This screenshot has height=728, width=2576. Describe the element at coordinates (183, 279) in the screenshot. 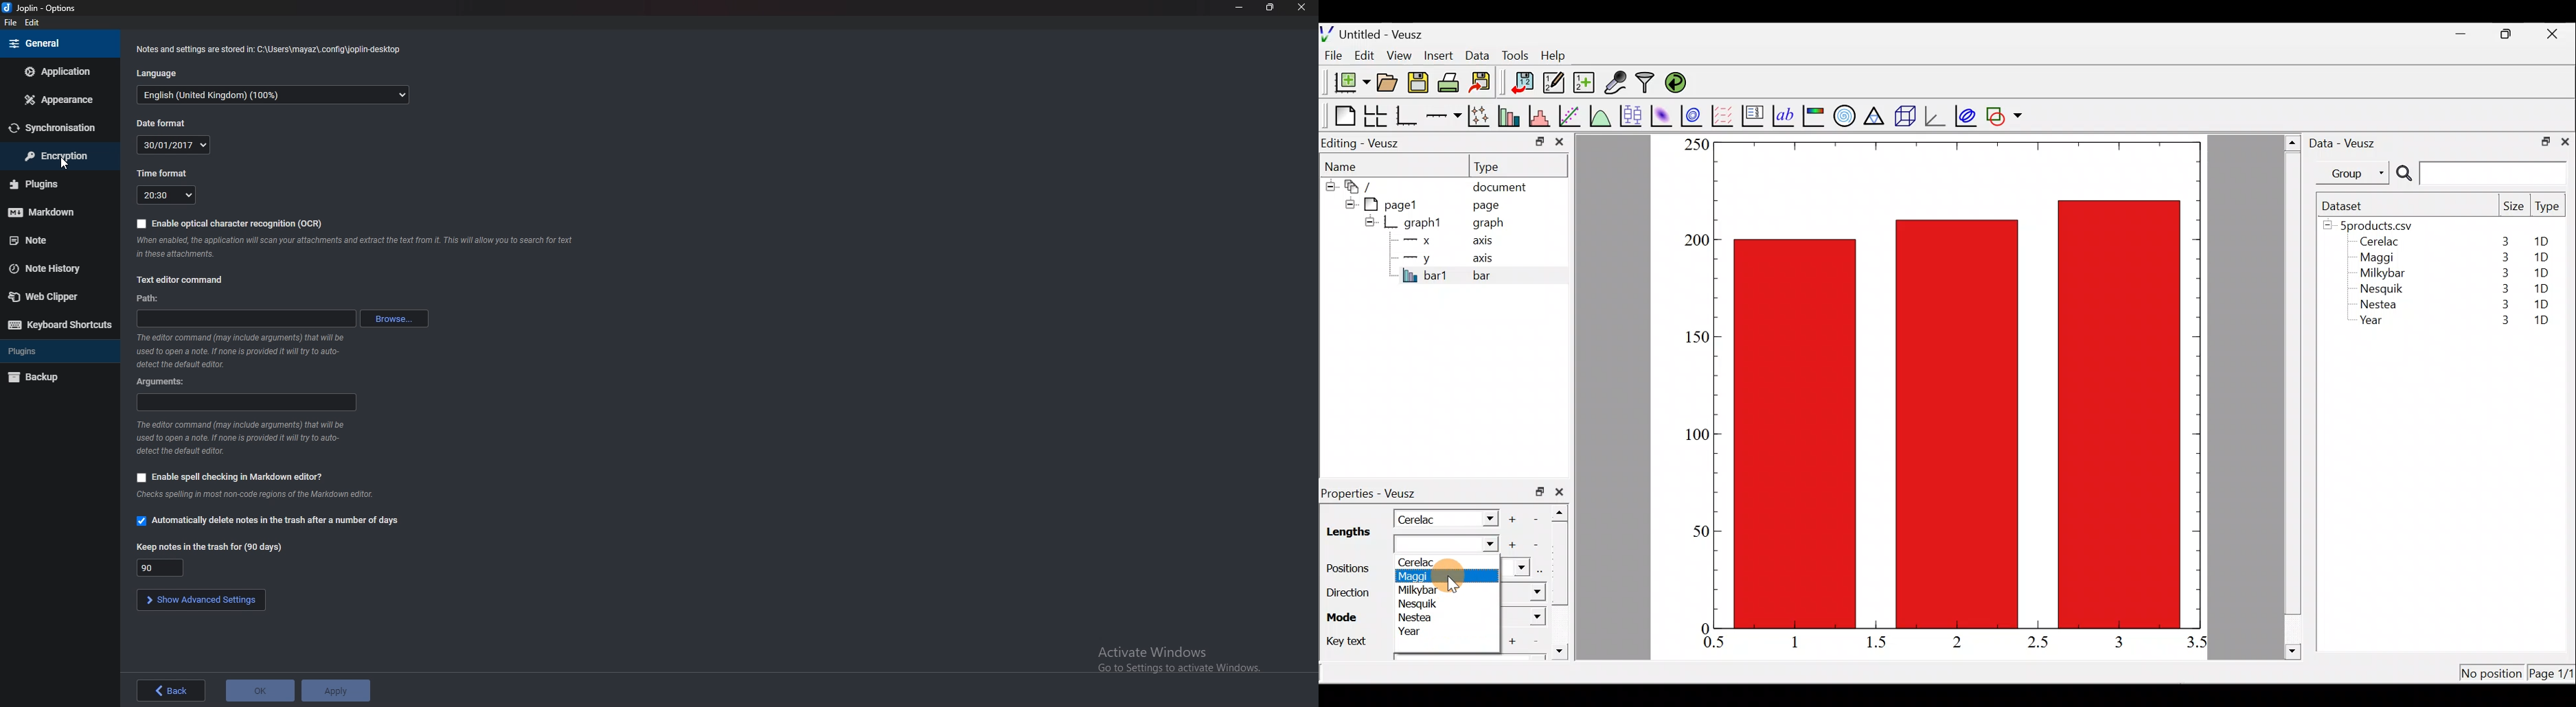

I see `text editor command` at that location.